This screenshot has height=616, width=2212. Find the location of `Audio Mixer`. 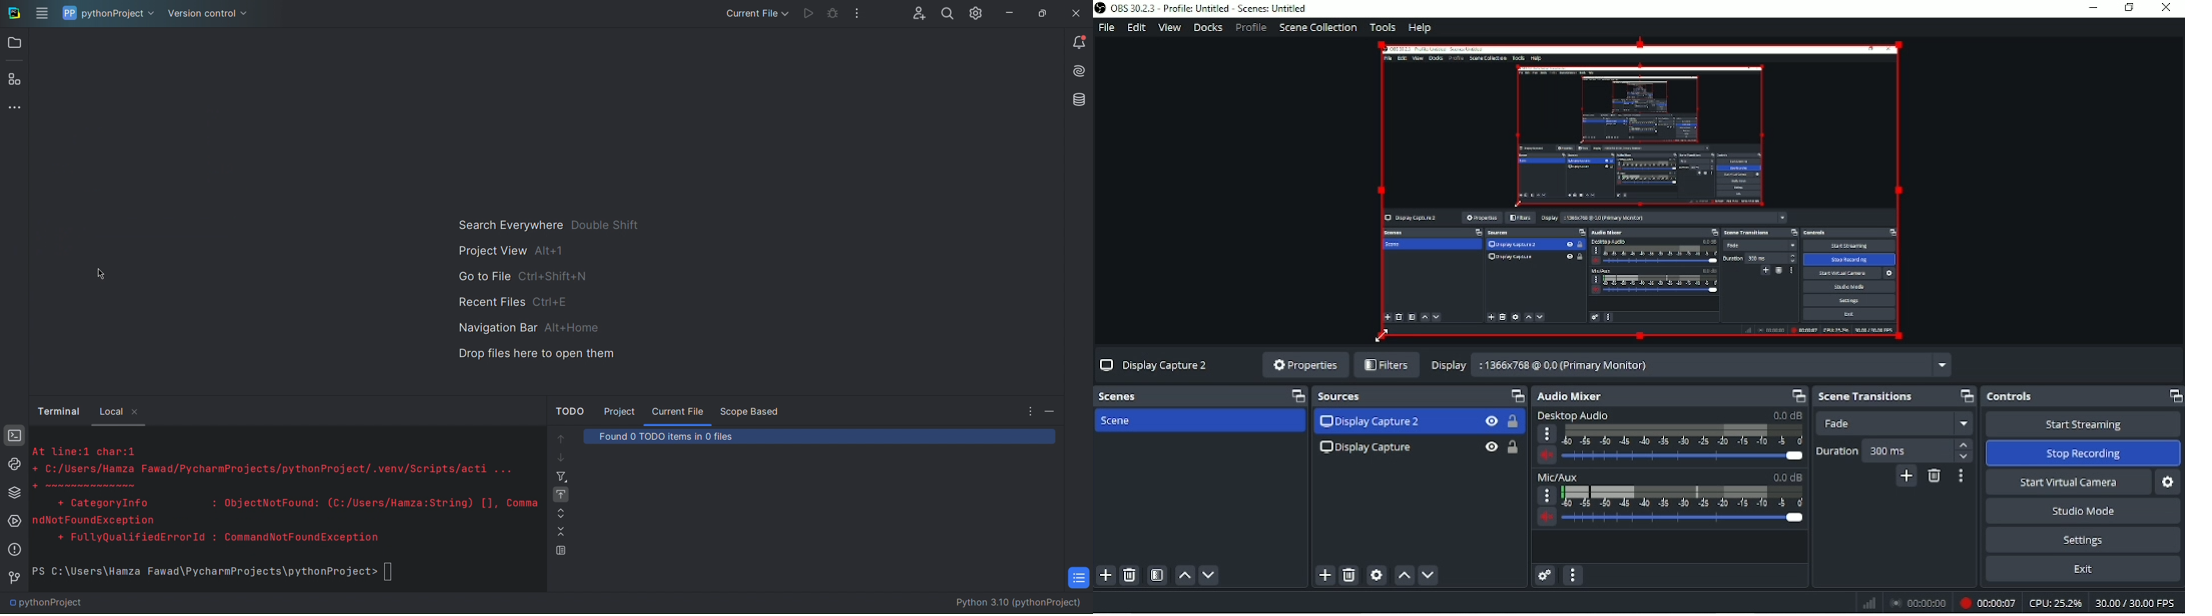

Audio Mixer is located at coordinates (1580, 396).